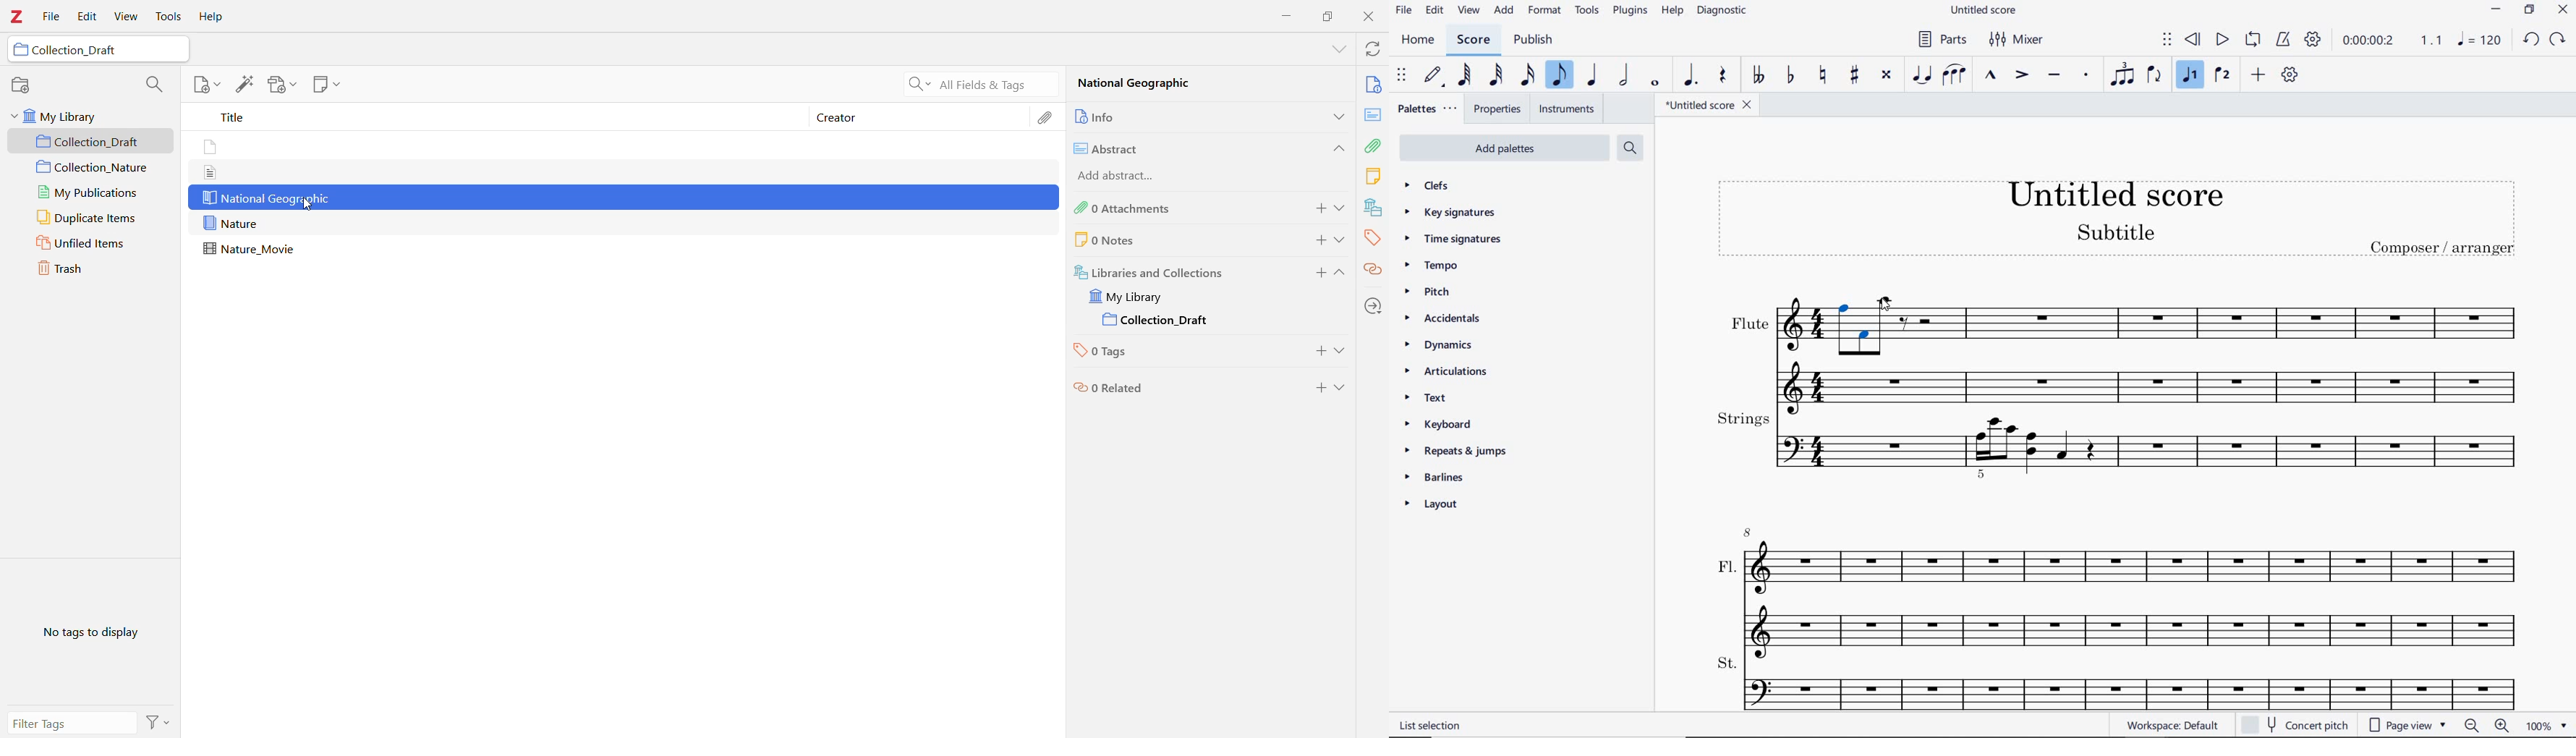  Describe the element at coordinates (1319, 388) in the screenshot. I see `Add` at that location.